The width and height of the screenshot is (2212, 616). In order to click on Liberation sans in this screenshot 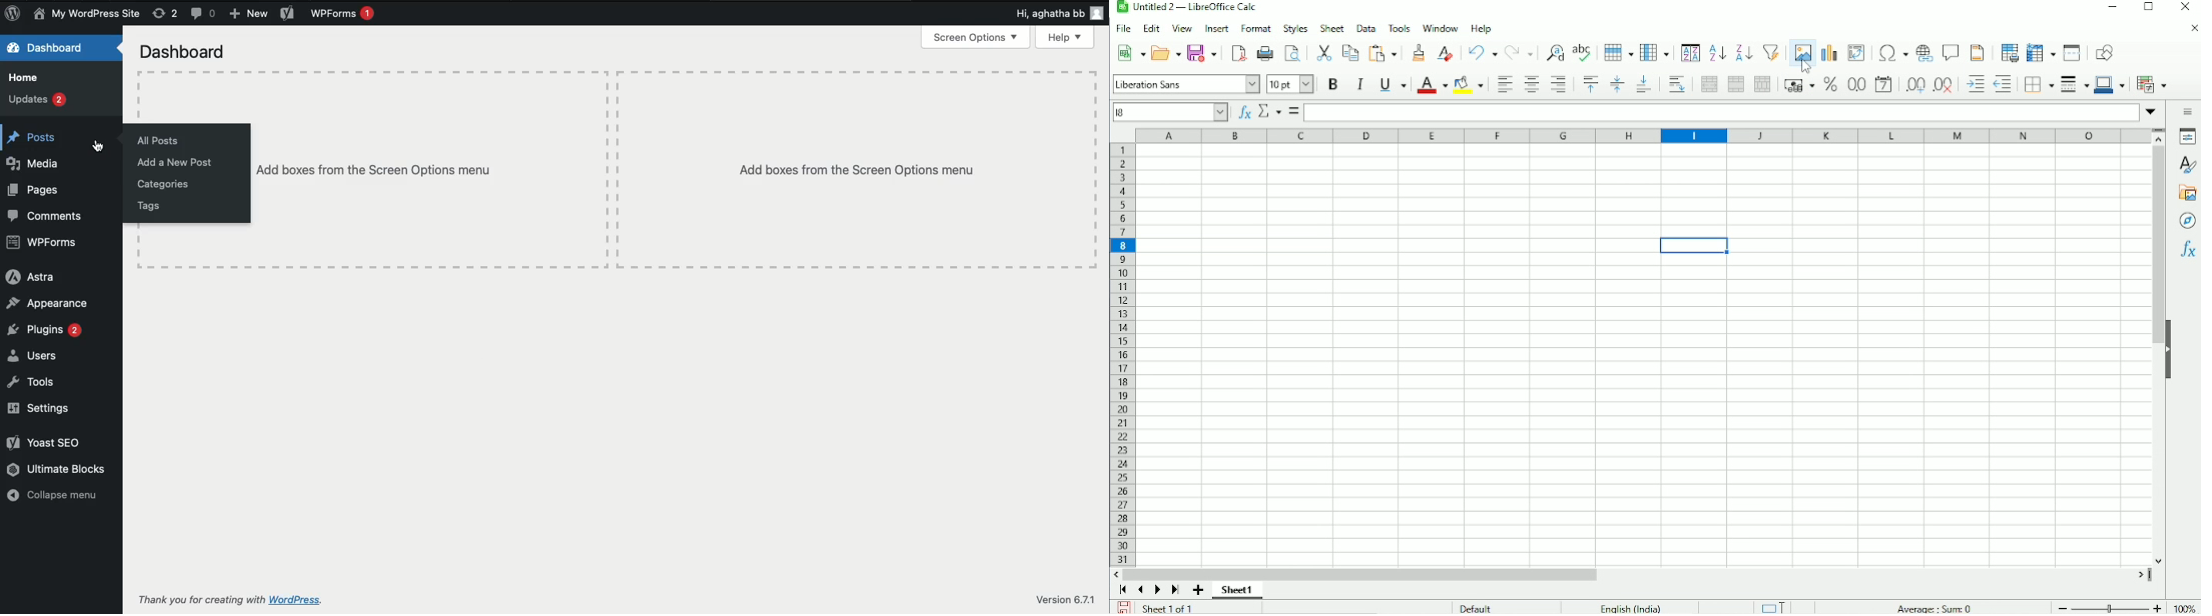, I will do `click(1187, 82)`.